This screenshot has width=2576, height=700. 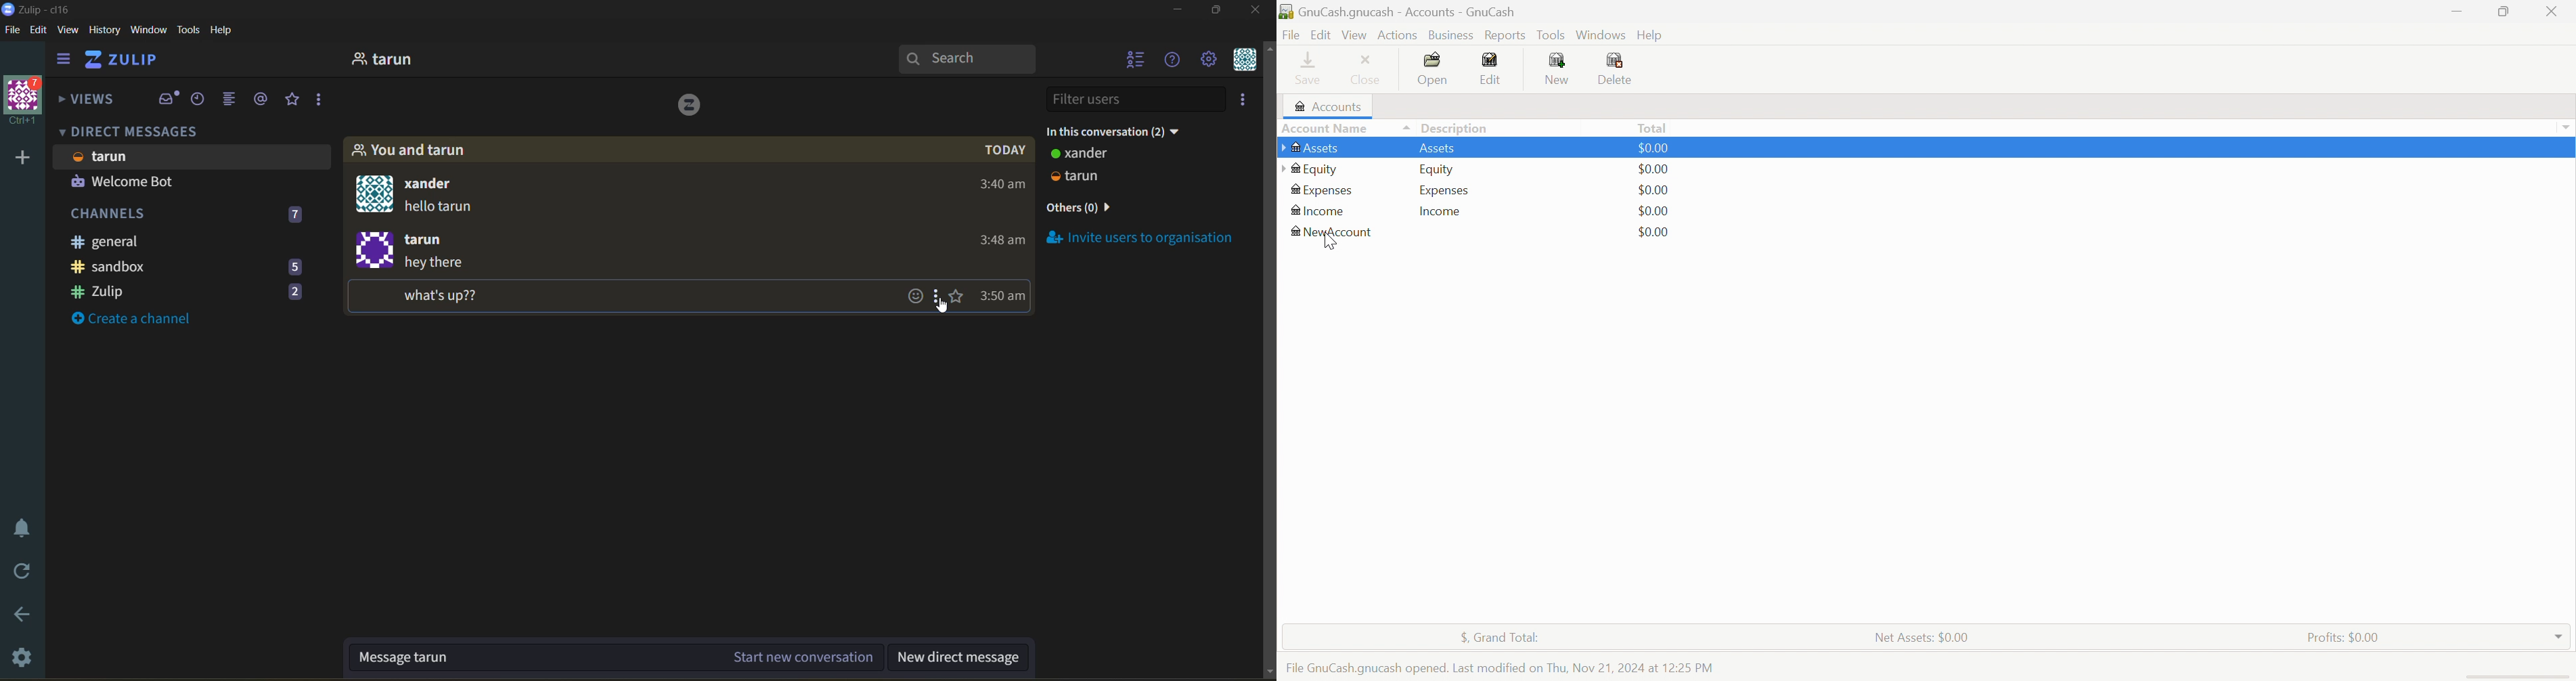 What do you see at coordinates (1332, 232) in the screenshot?
I see `New Account` at bounding box center [1332, 232].